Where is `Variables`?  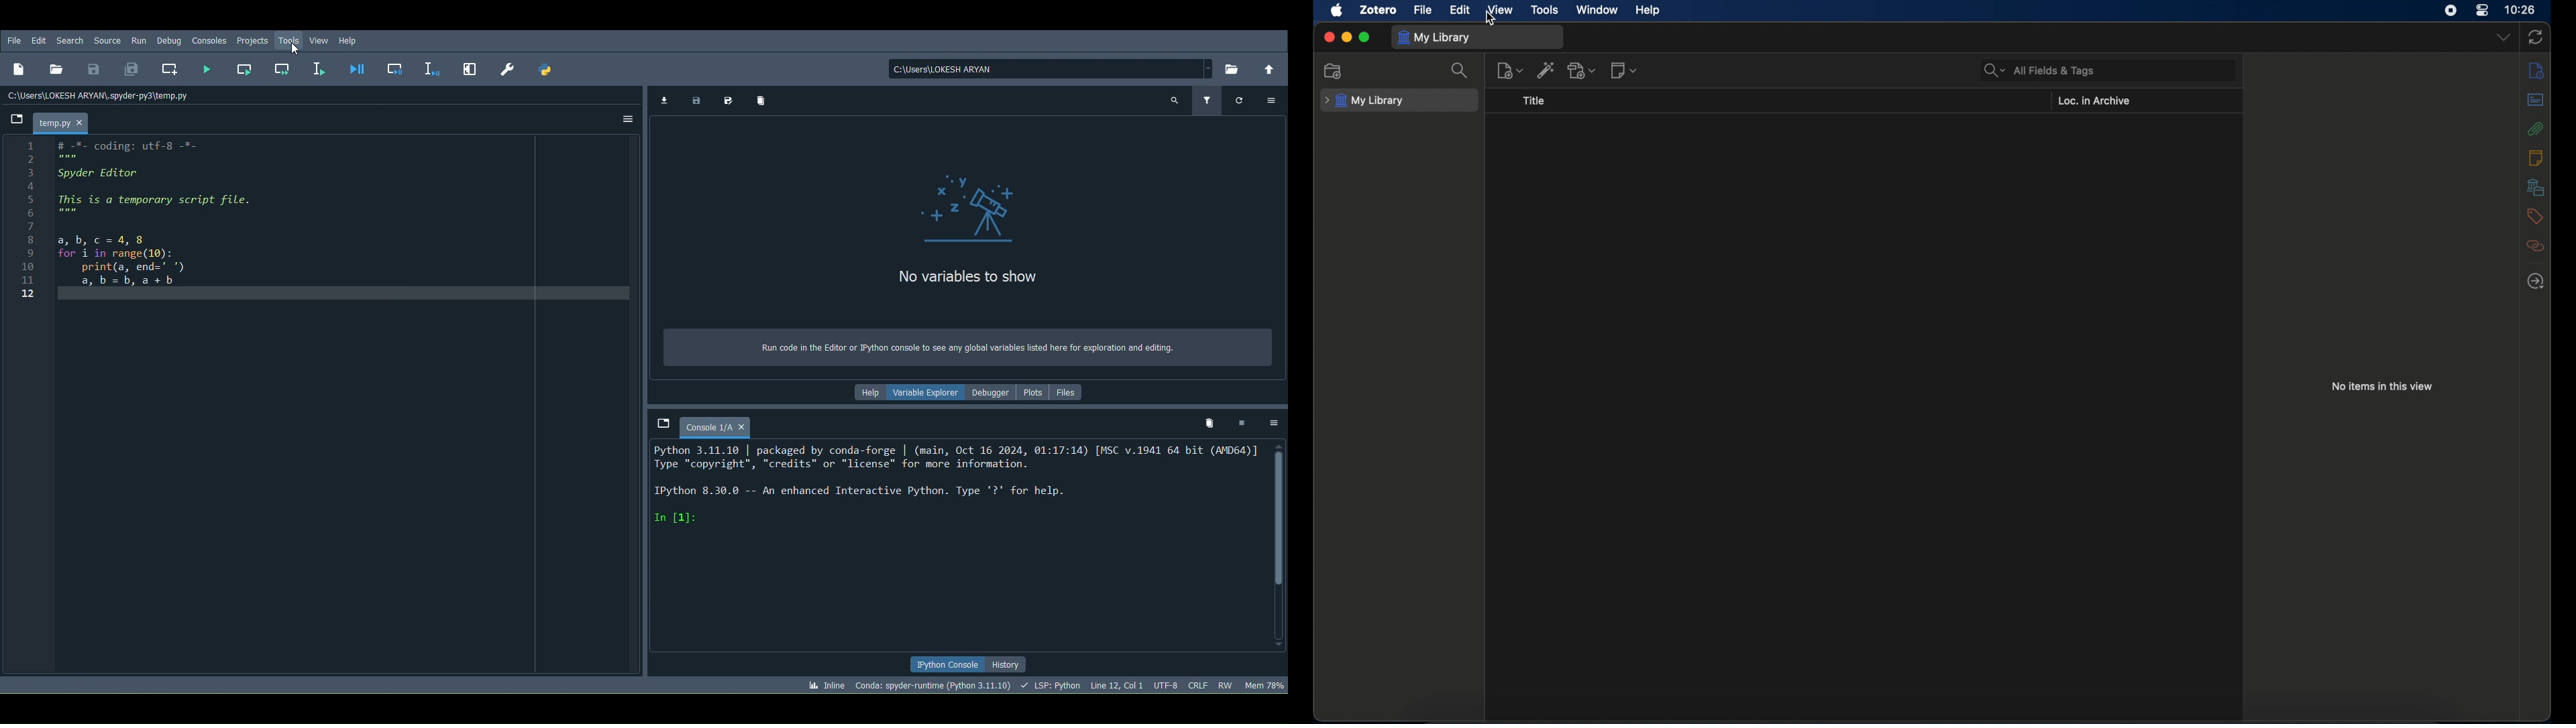 Variables is located at coordinates (963, 230).